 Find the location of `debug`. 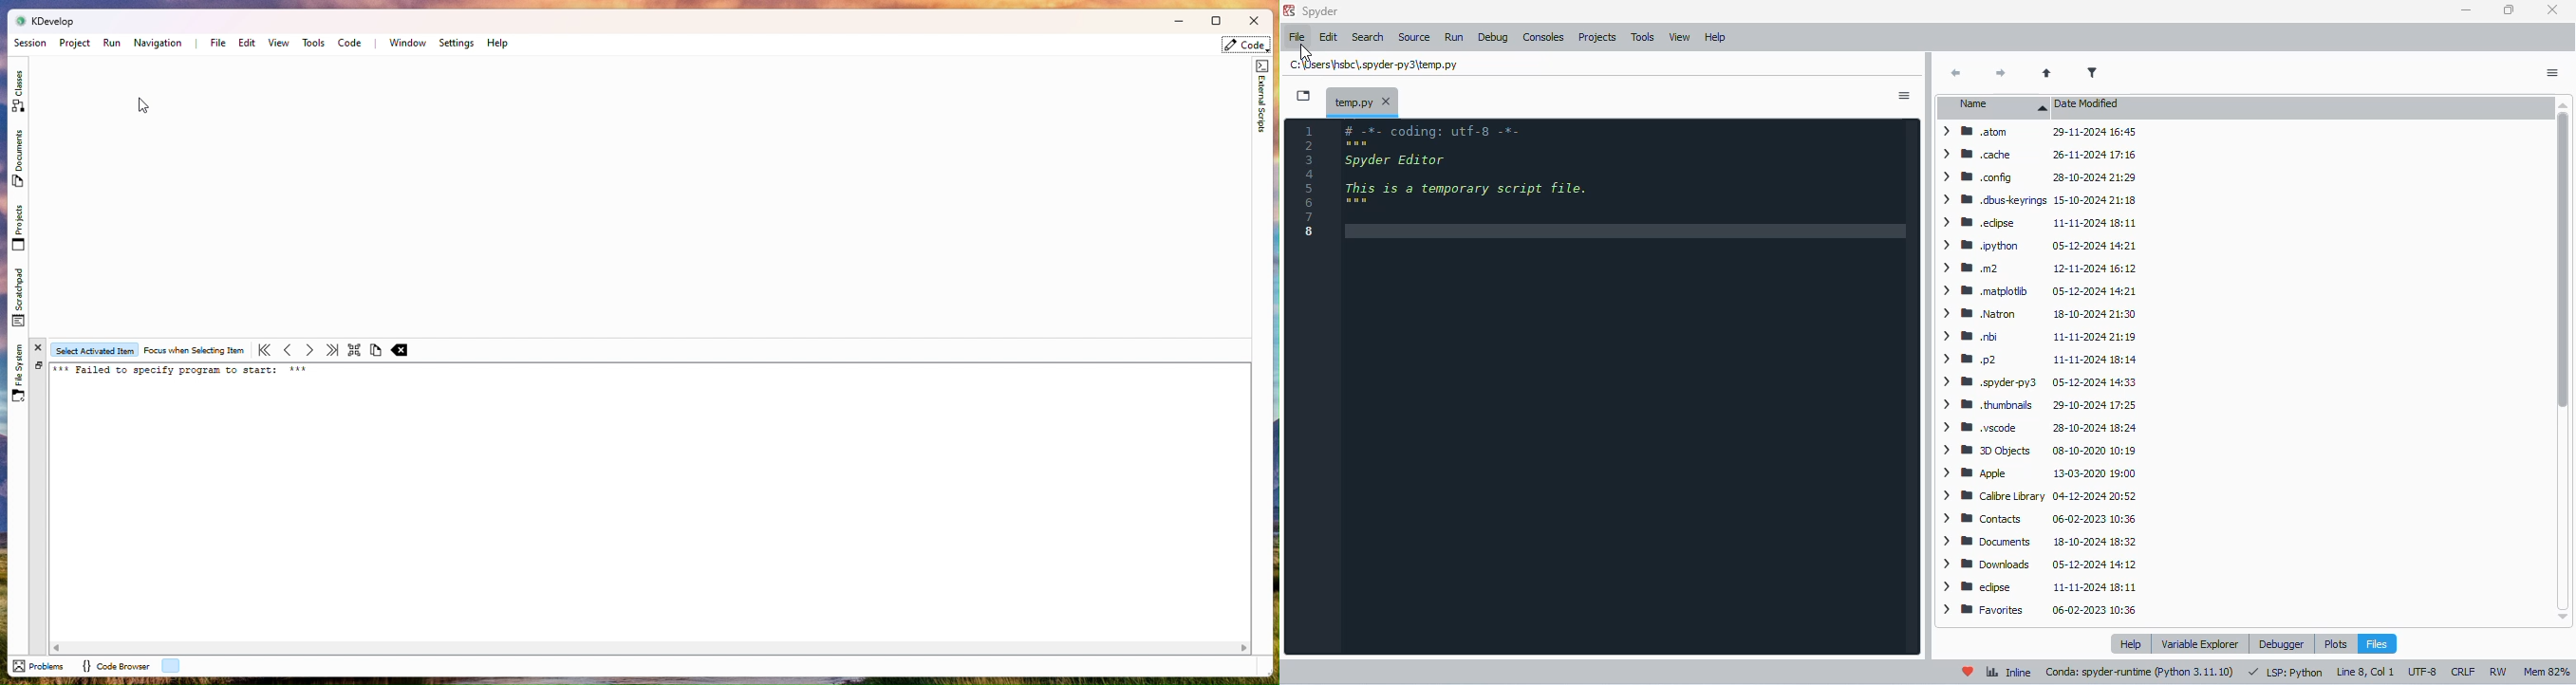

debug is located at coordinates (1493, 38).